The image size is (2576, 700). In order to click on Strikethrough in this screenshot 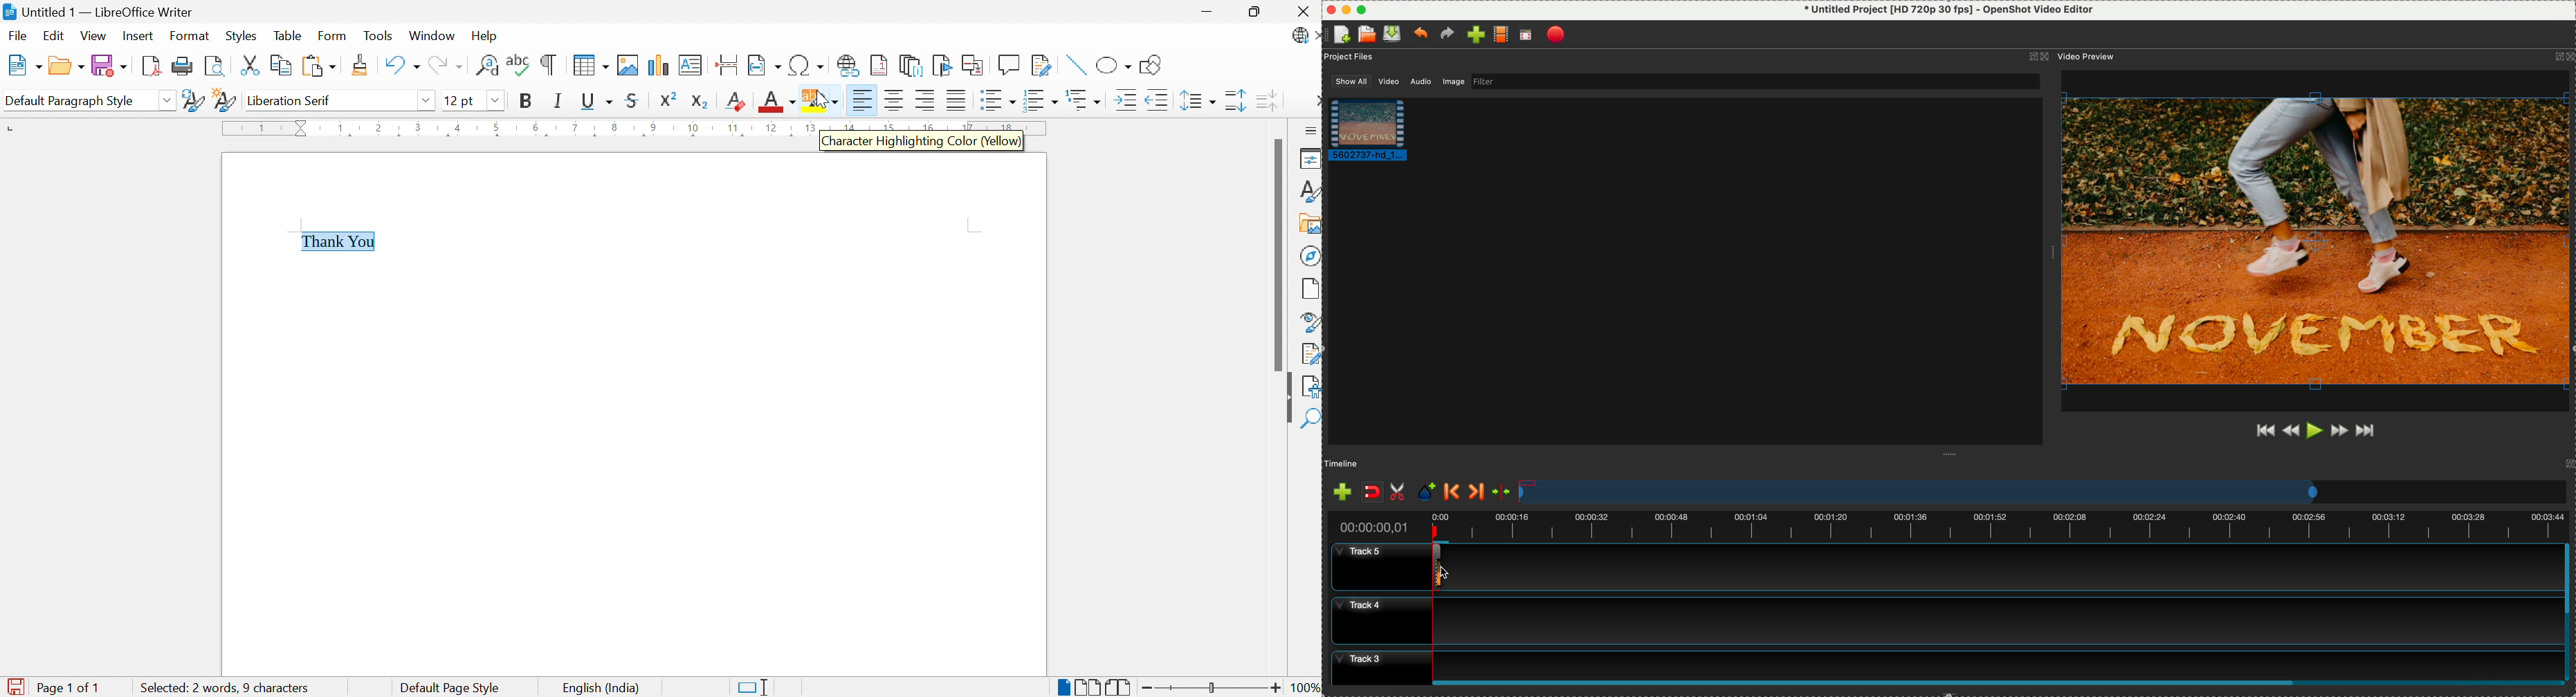, I will do `click(634, 99)`.